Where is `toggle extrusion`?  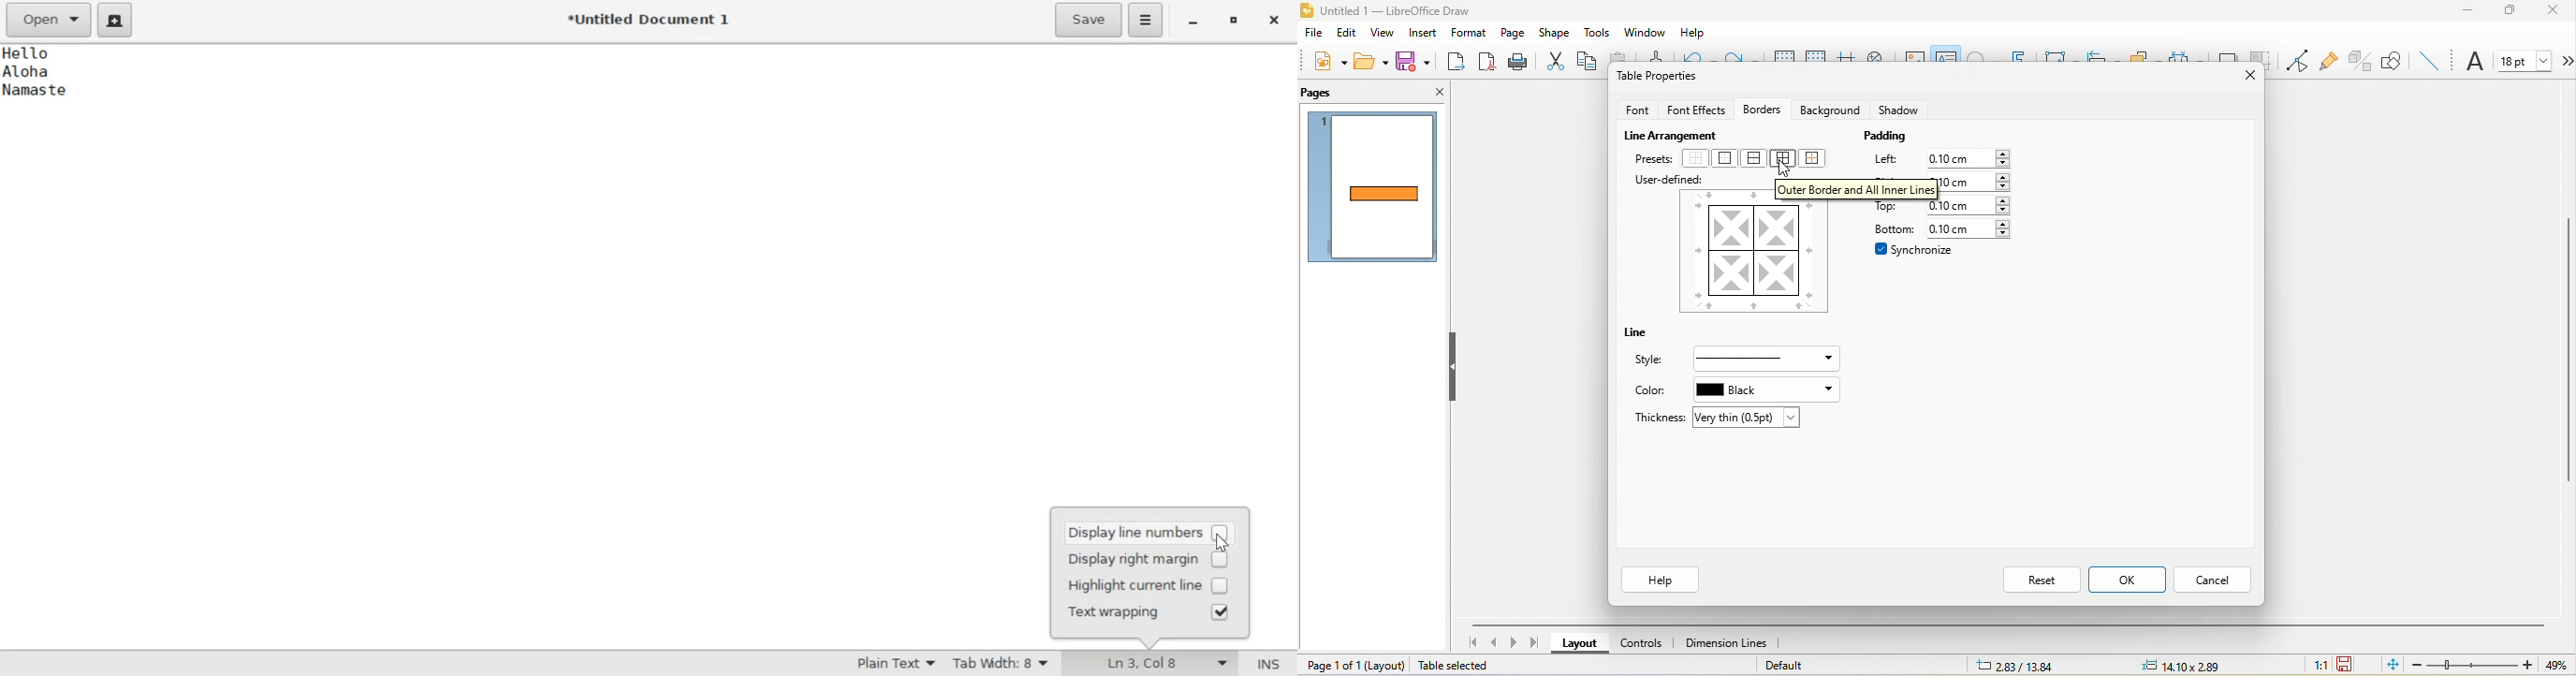 toggle extrusion is located at coordinates (2358, 60).